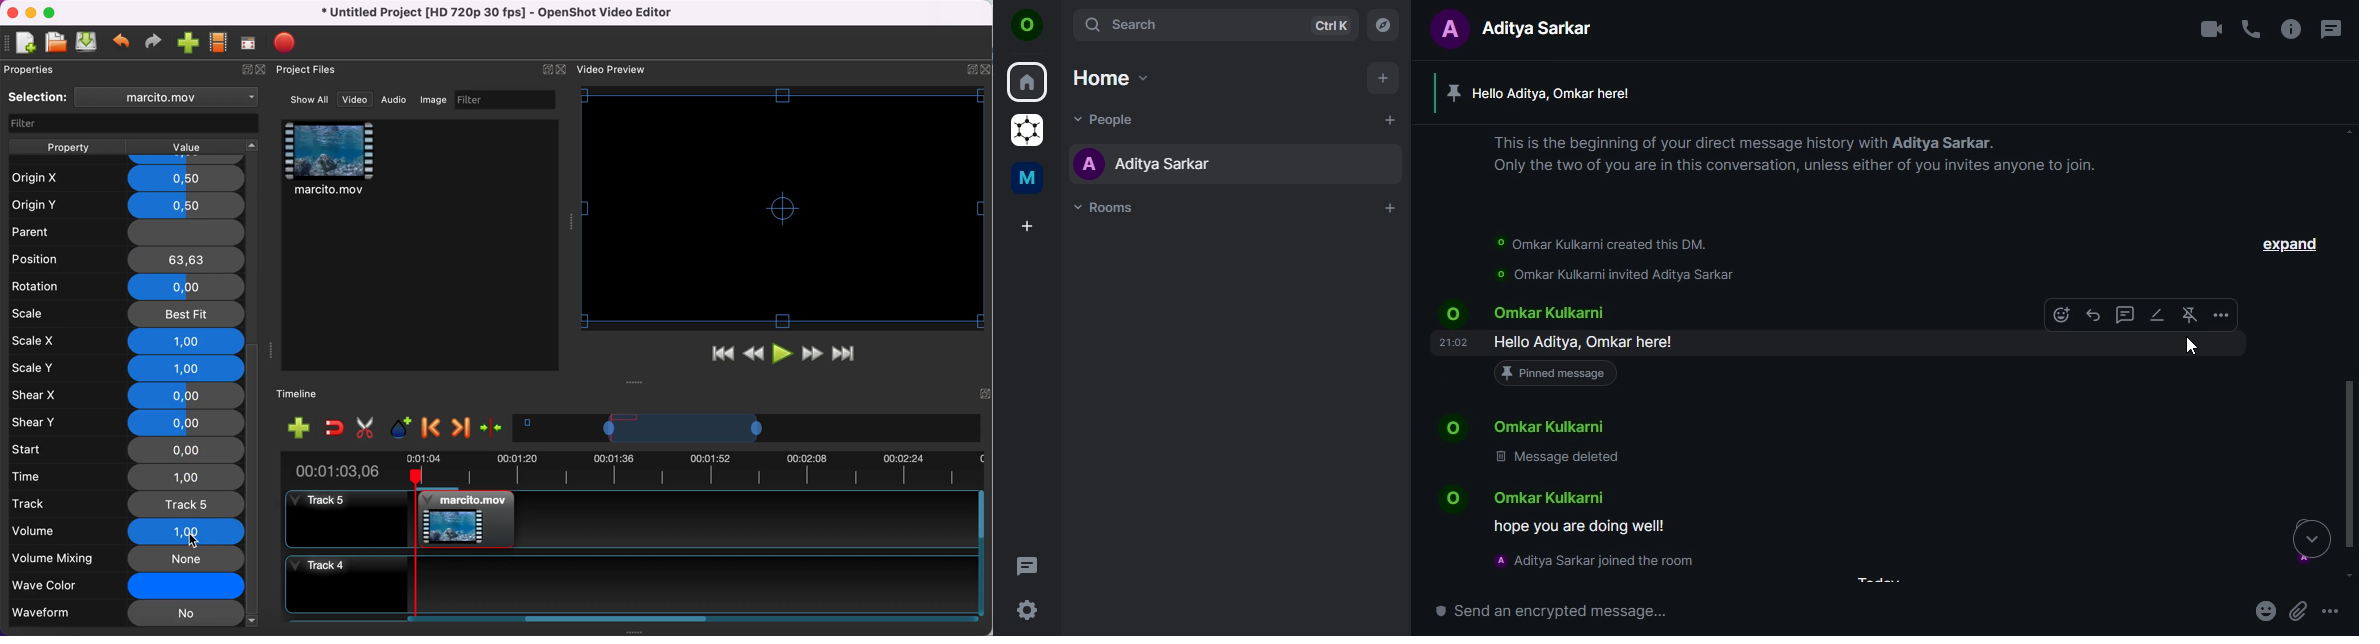  Describe the element at coordinates (433, 428) in the screenshot. I see `previous marker` at that location.